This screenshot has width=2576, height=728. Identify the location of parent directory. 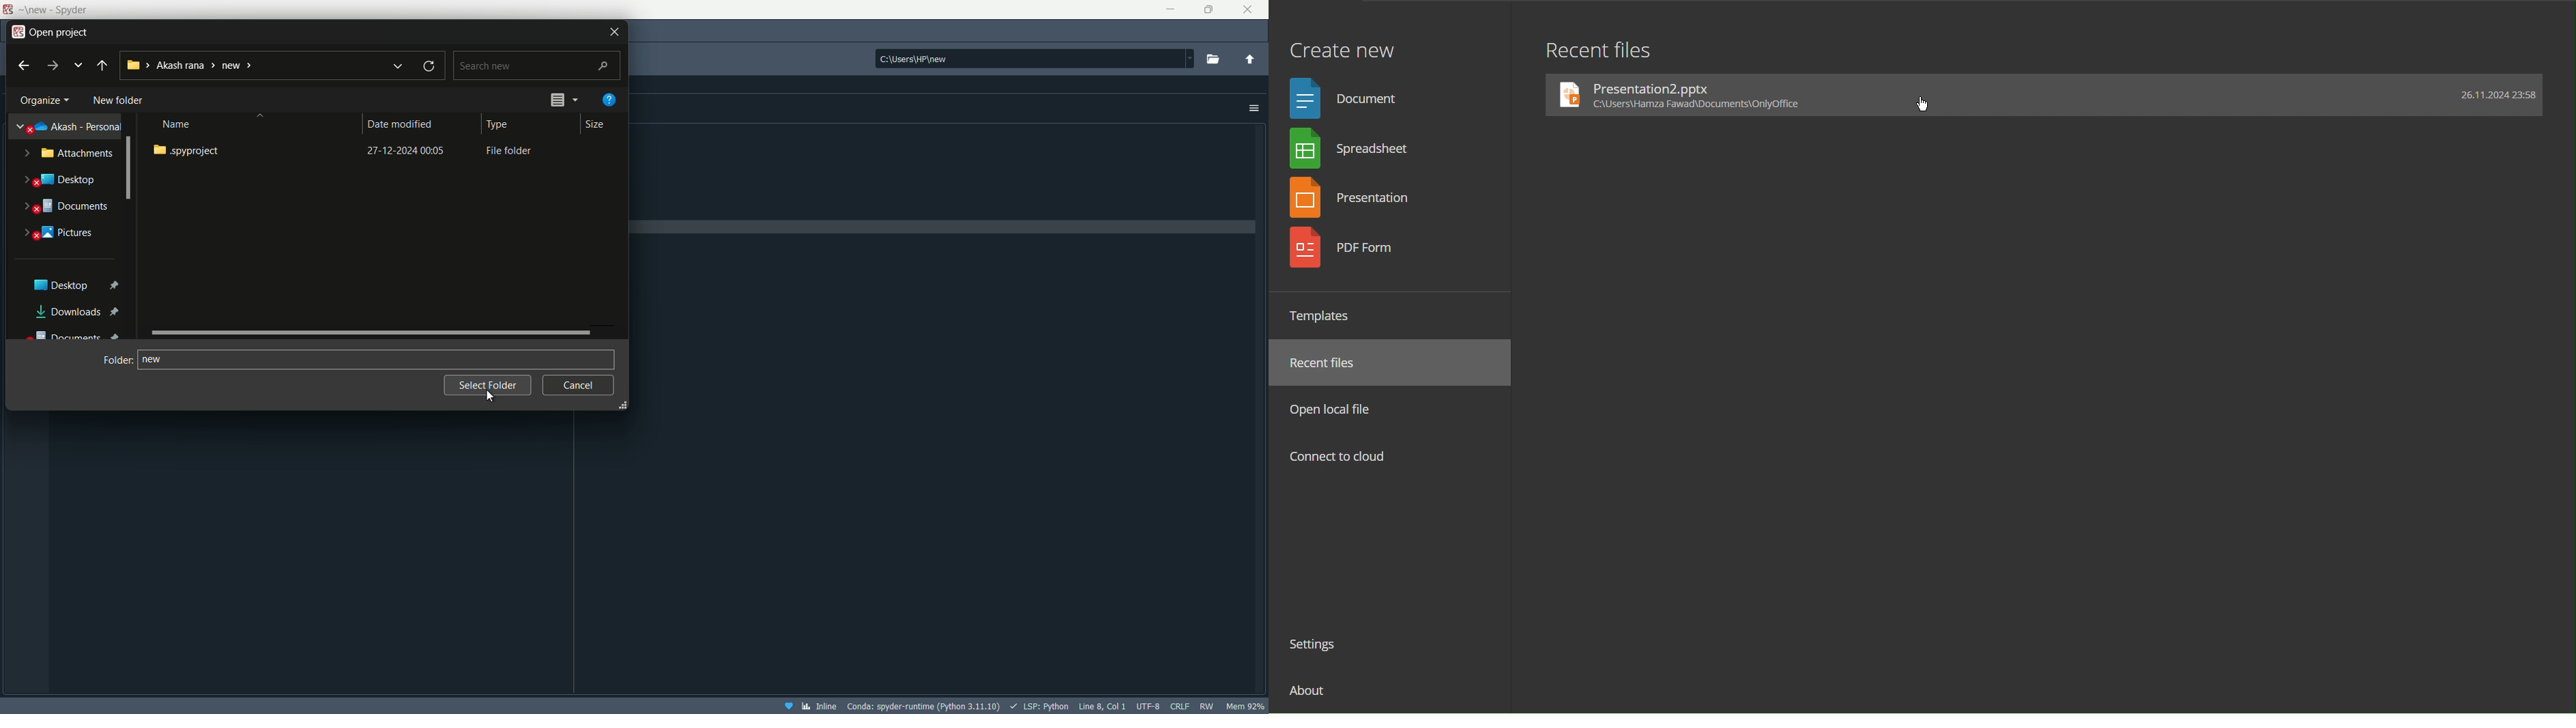
(1250, 60).